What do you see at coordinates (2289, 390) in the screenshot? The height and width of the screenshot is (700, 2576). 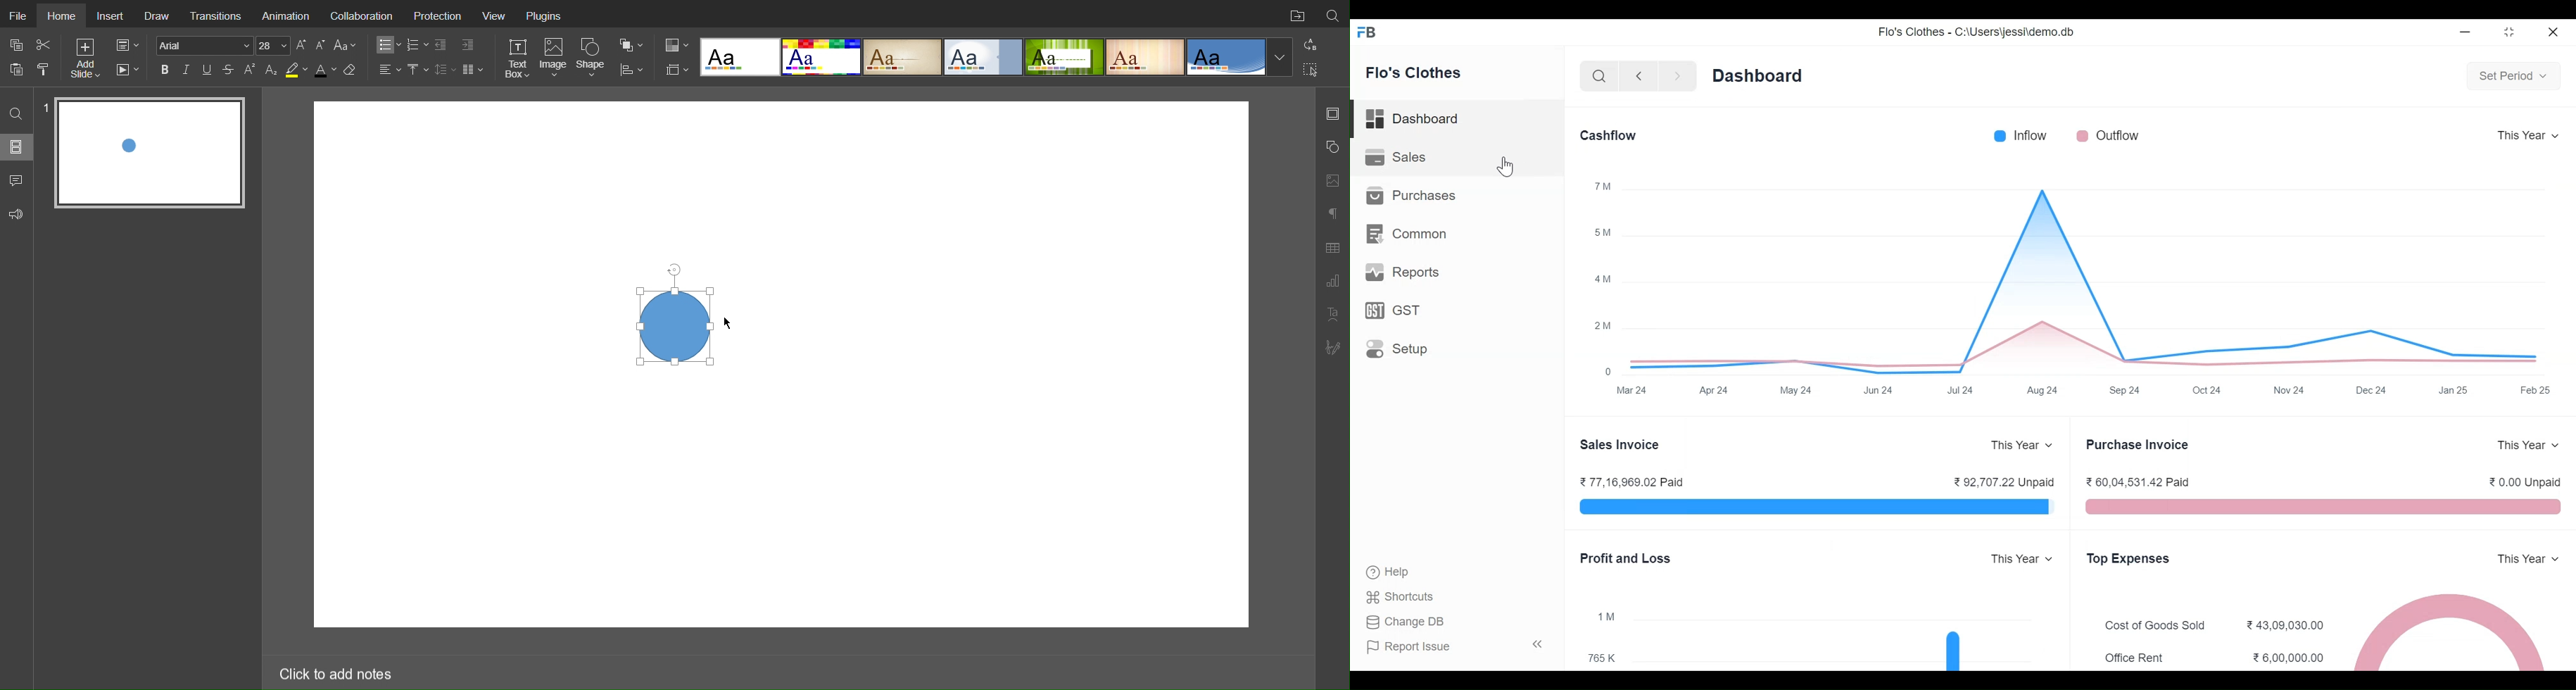 I see `Nov 24` at bounding box center [2289, 390].